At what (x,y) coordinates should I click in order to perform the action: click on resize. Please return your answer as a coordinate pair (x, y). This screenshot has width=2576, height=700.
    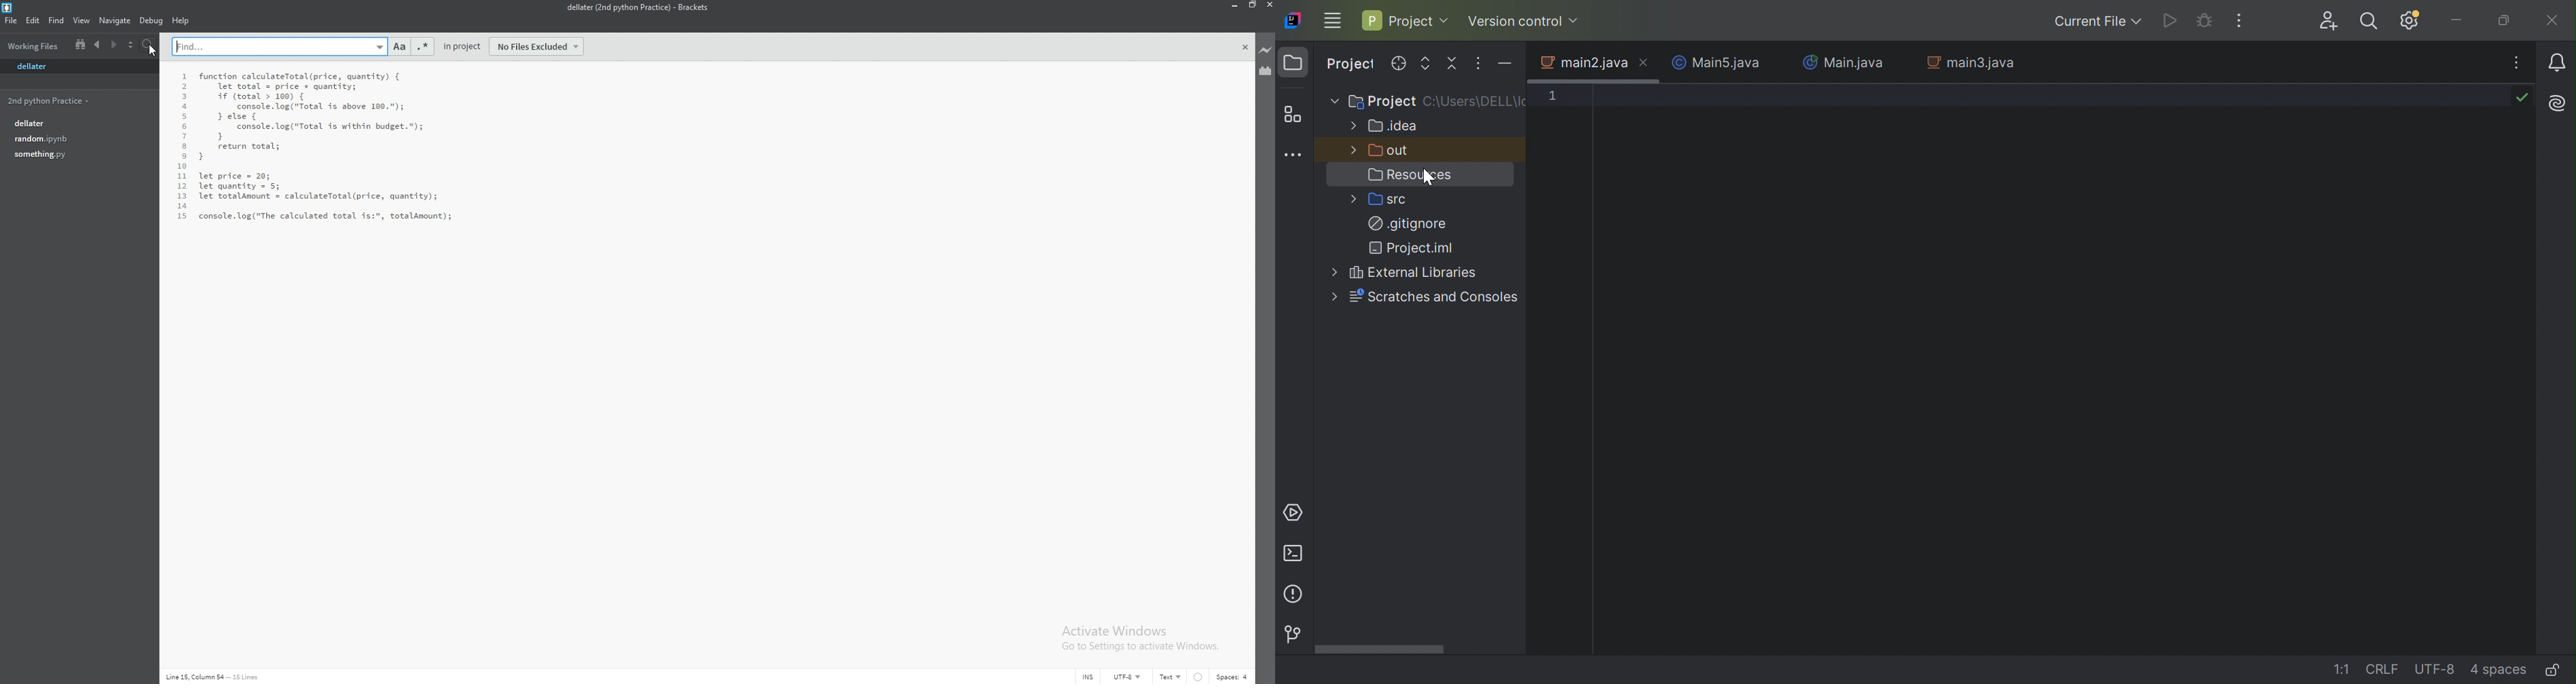
    Looking at the image, I should click on (1251, 5).